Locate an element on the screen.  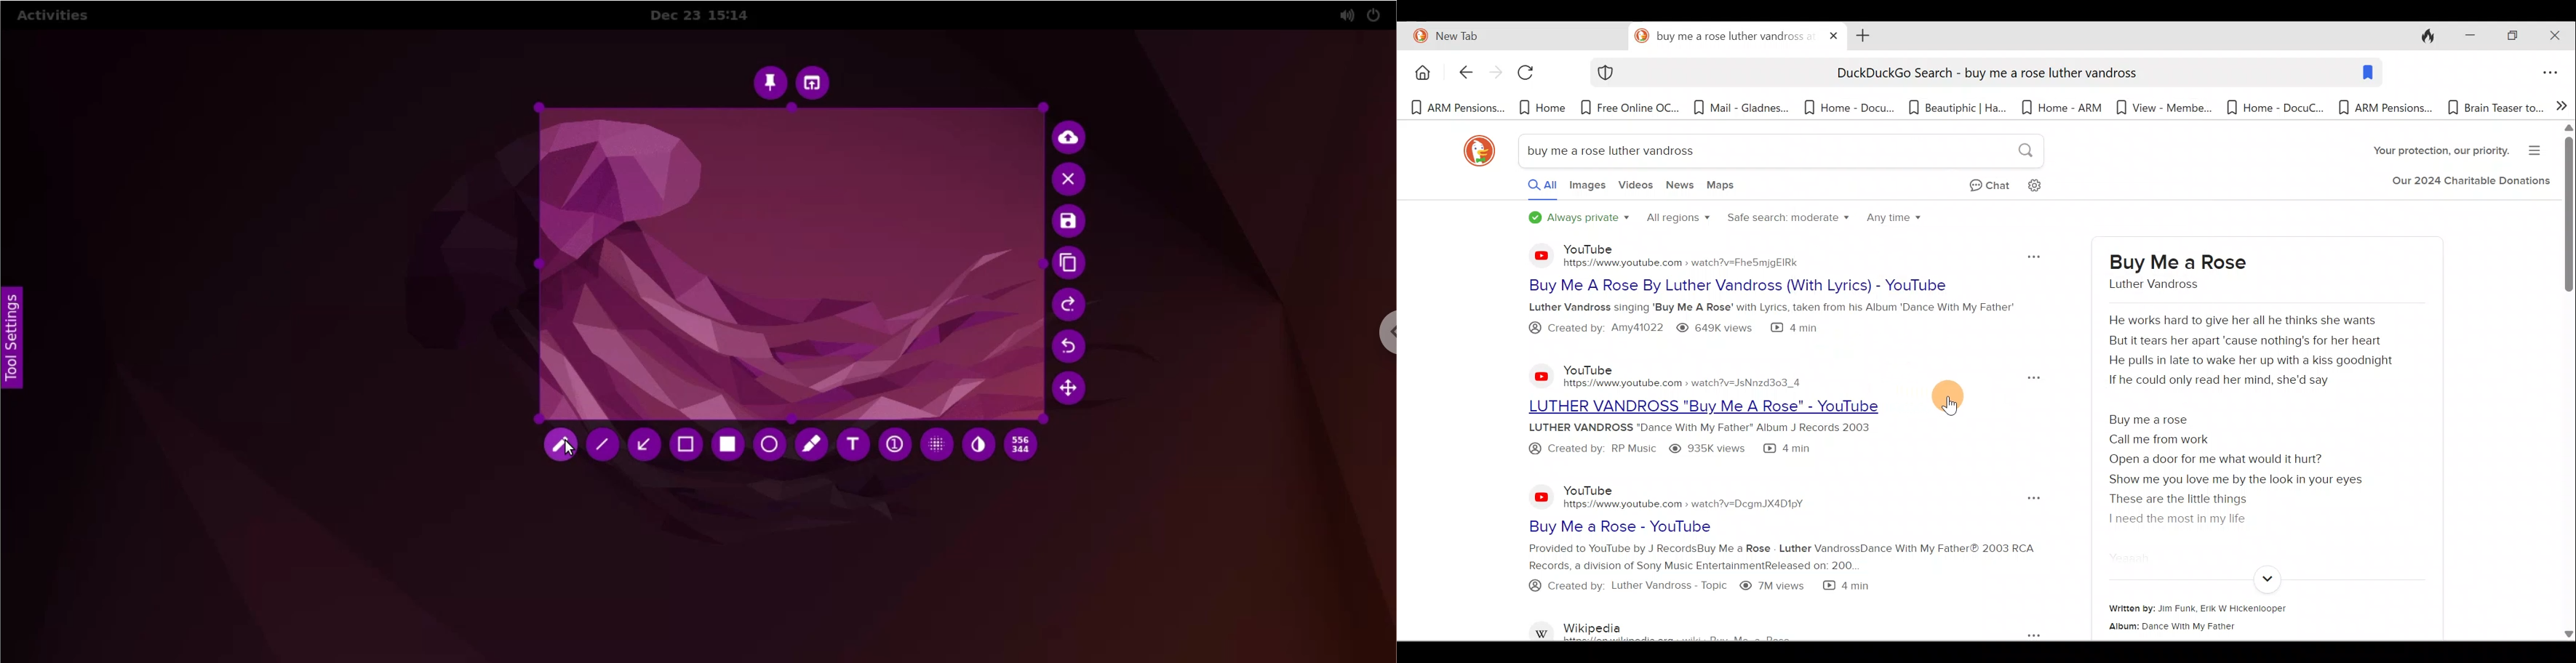
inverter tool is located at coordinates (976, 449).